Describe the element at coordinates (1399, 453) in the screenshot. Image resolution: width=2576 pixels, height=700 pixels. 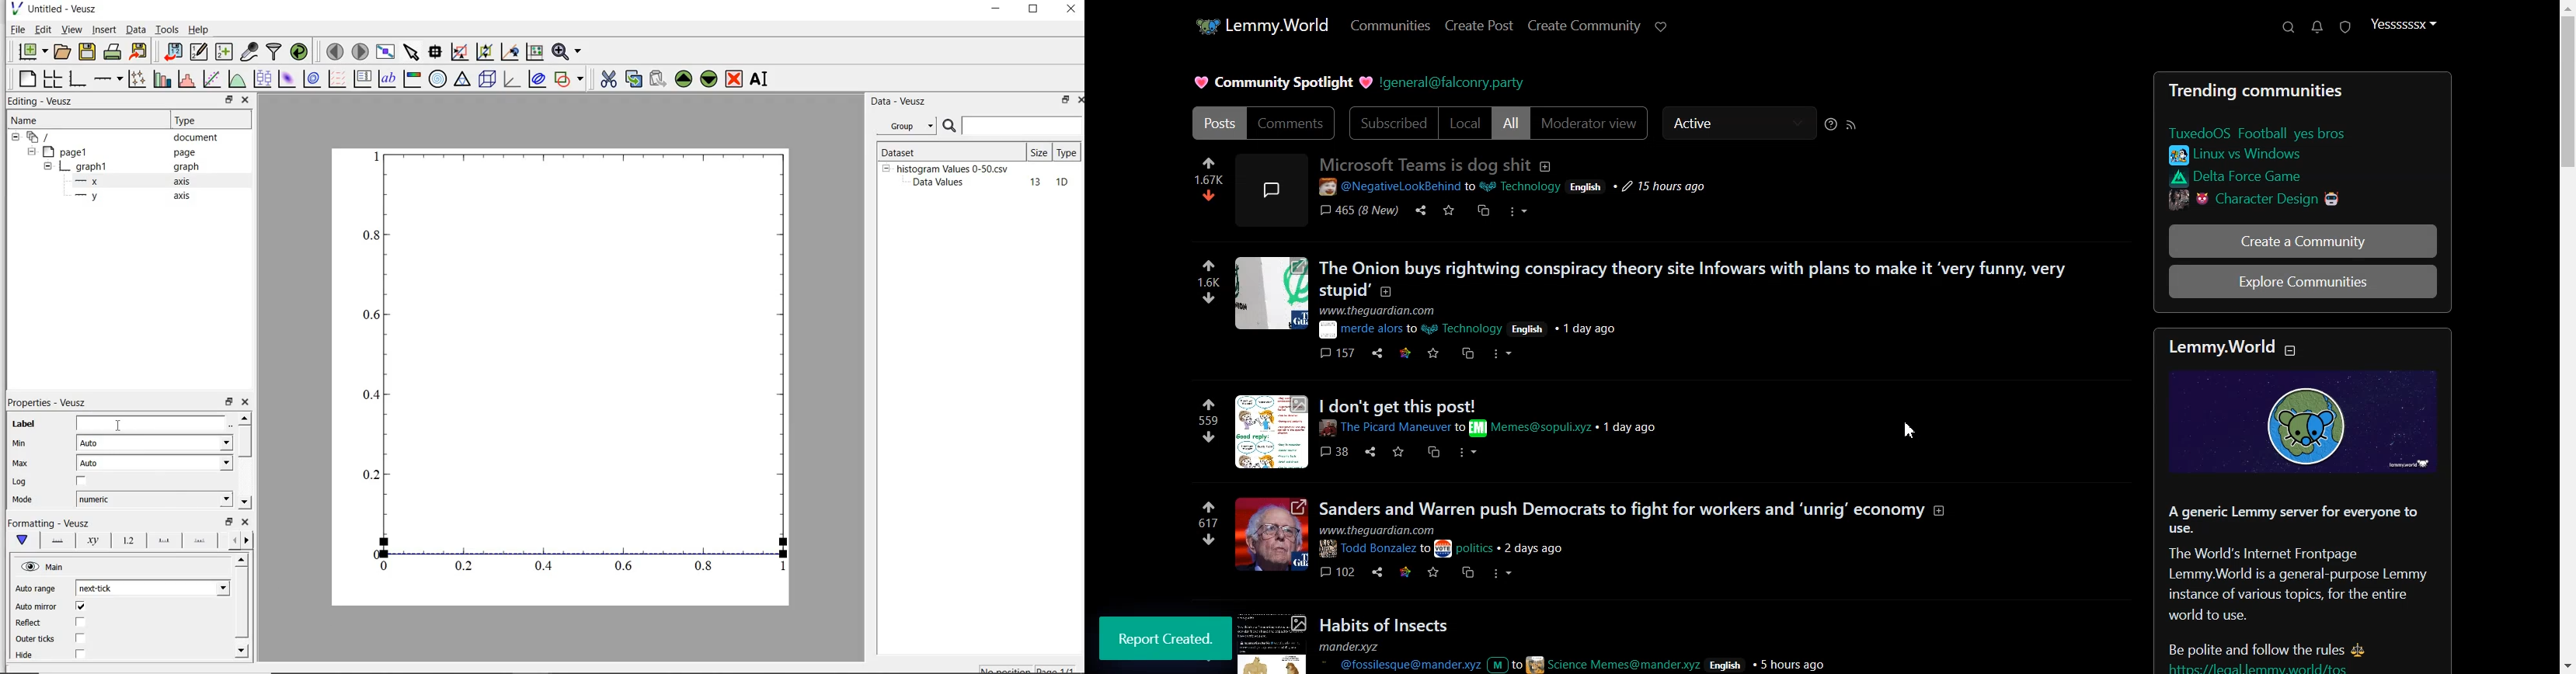
I see `save` at that location.